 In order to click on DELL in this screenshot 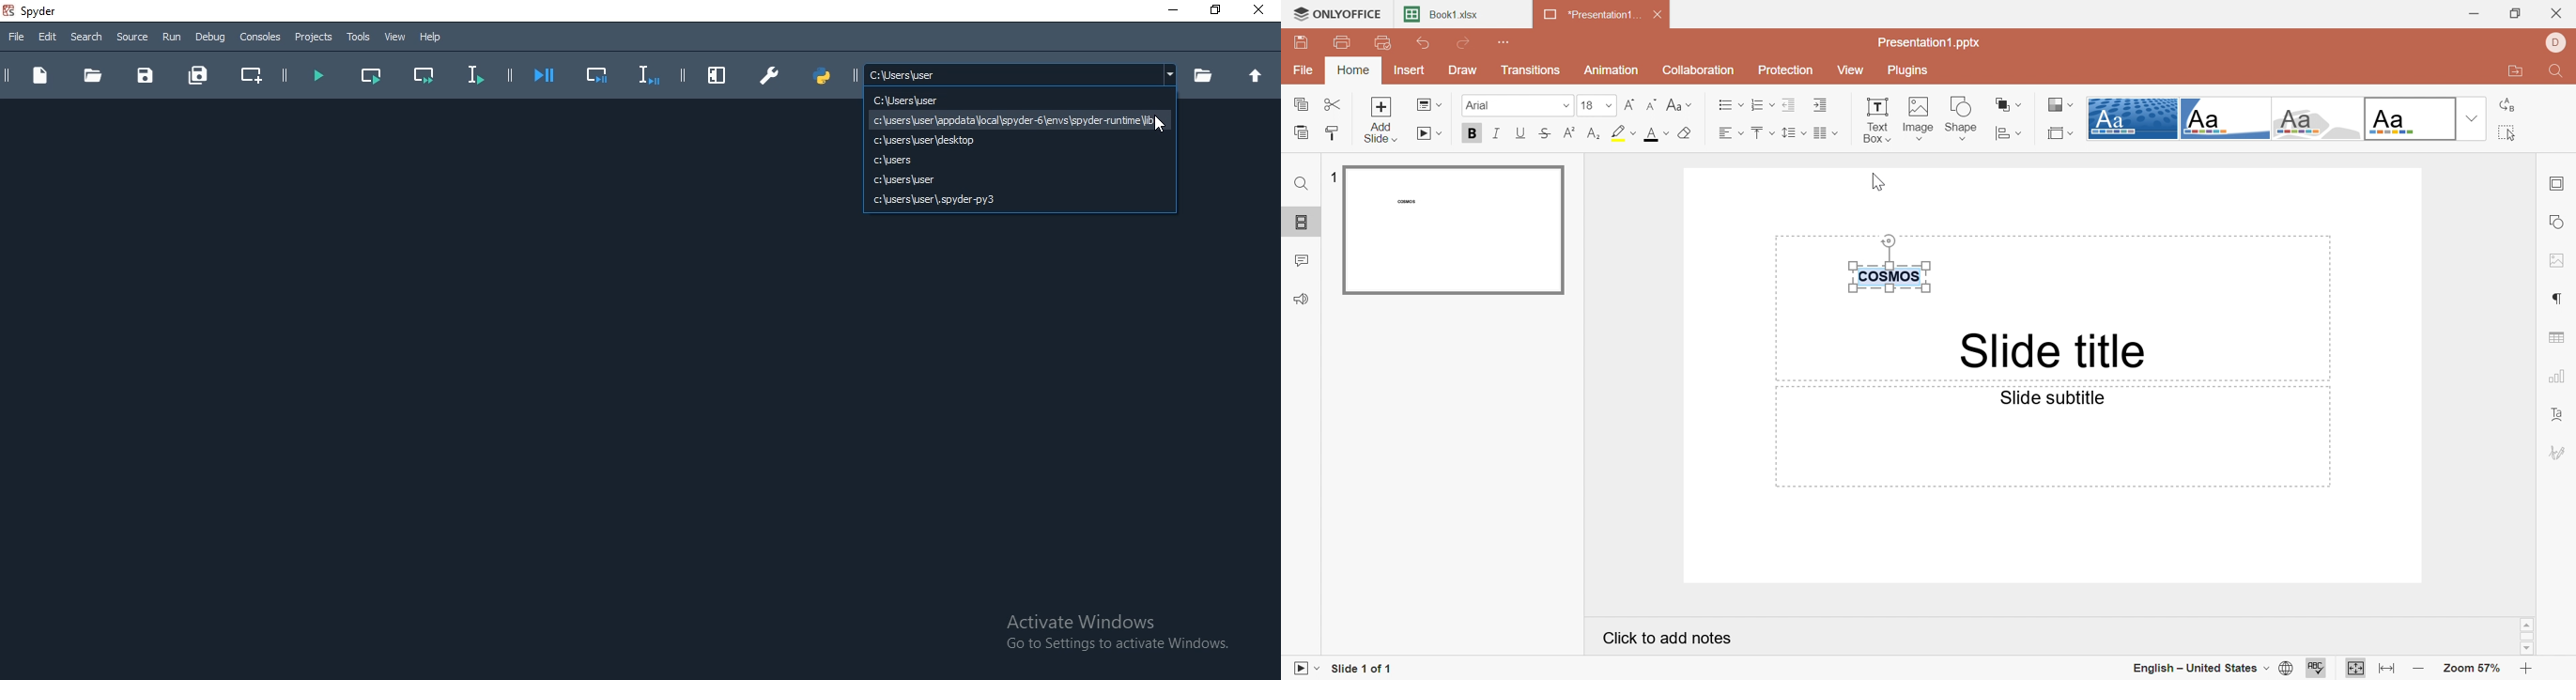, I will do `click(2554, 45)`.